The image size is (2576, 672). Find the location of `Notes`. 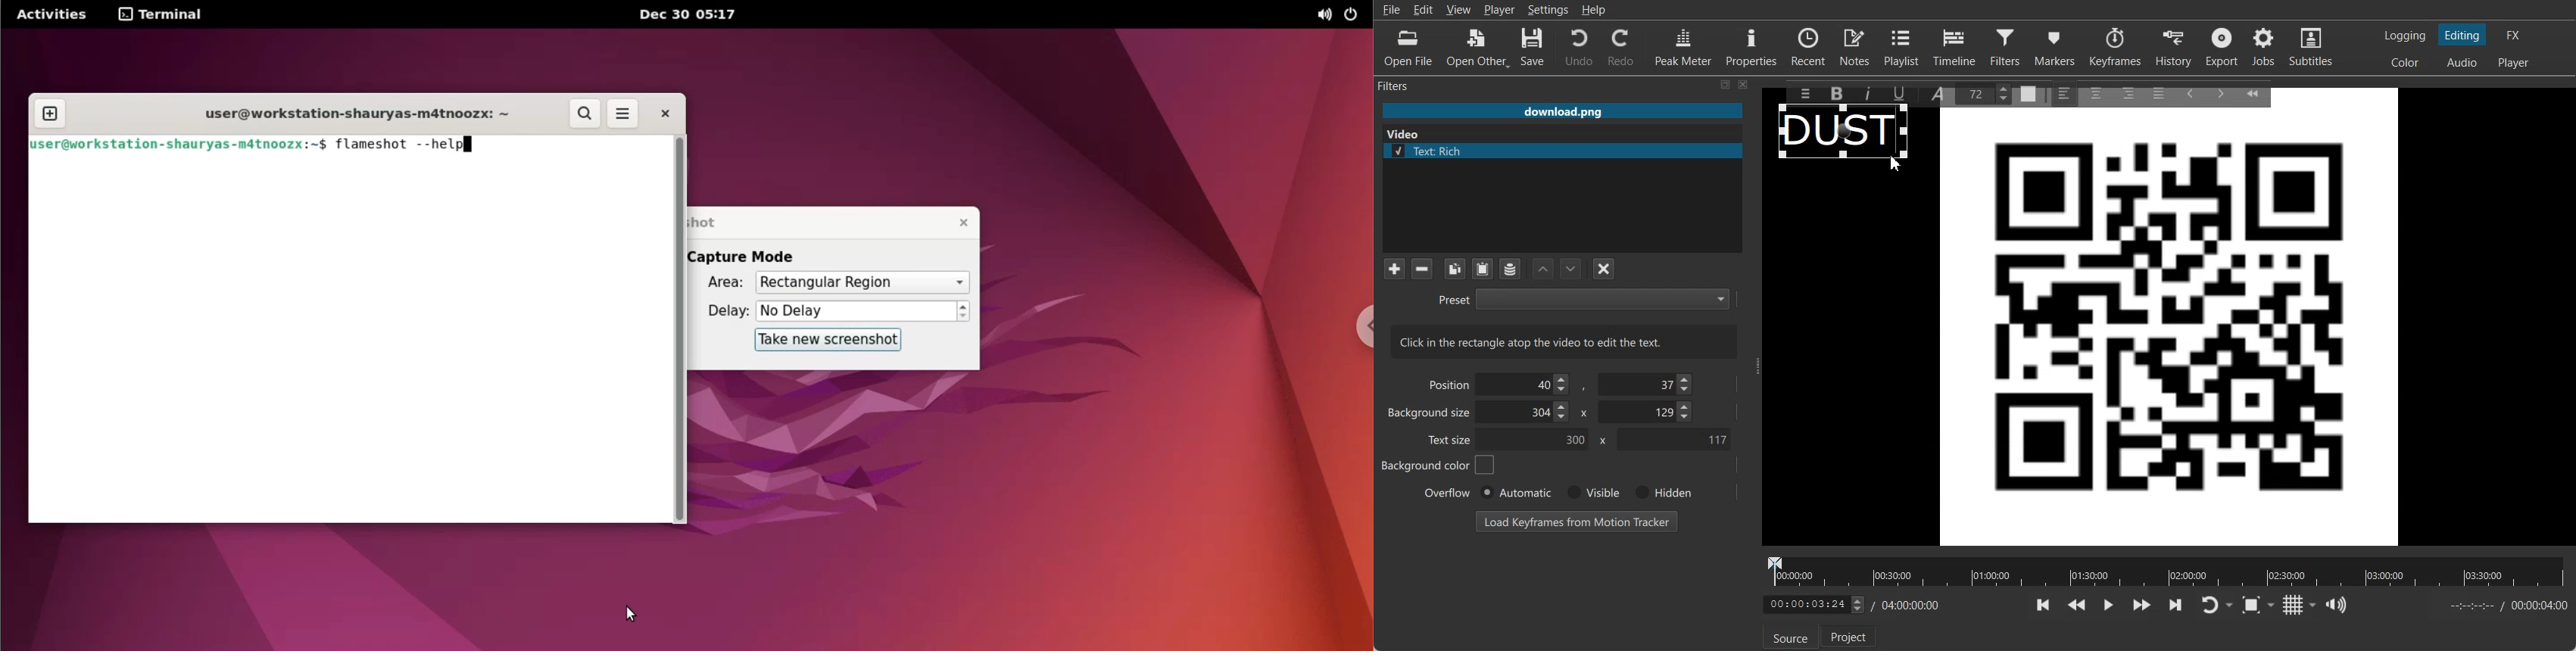

Notes is located at coordinates (1856, 46).